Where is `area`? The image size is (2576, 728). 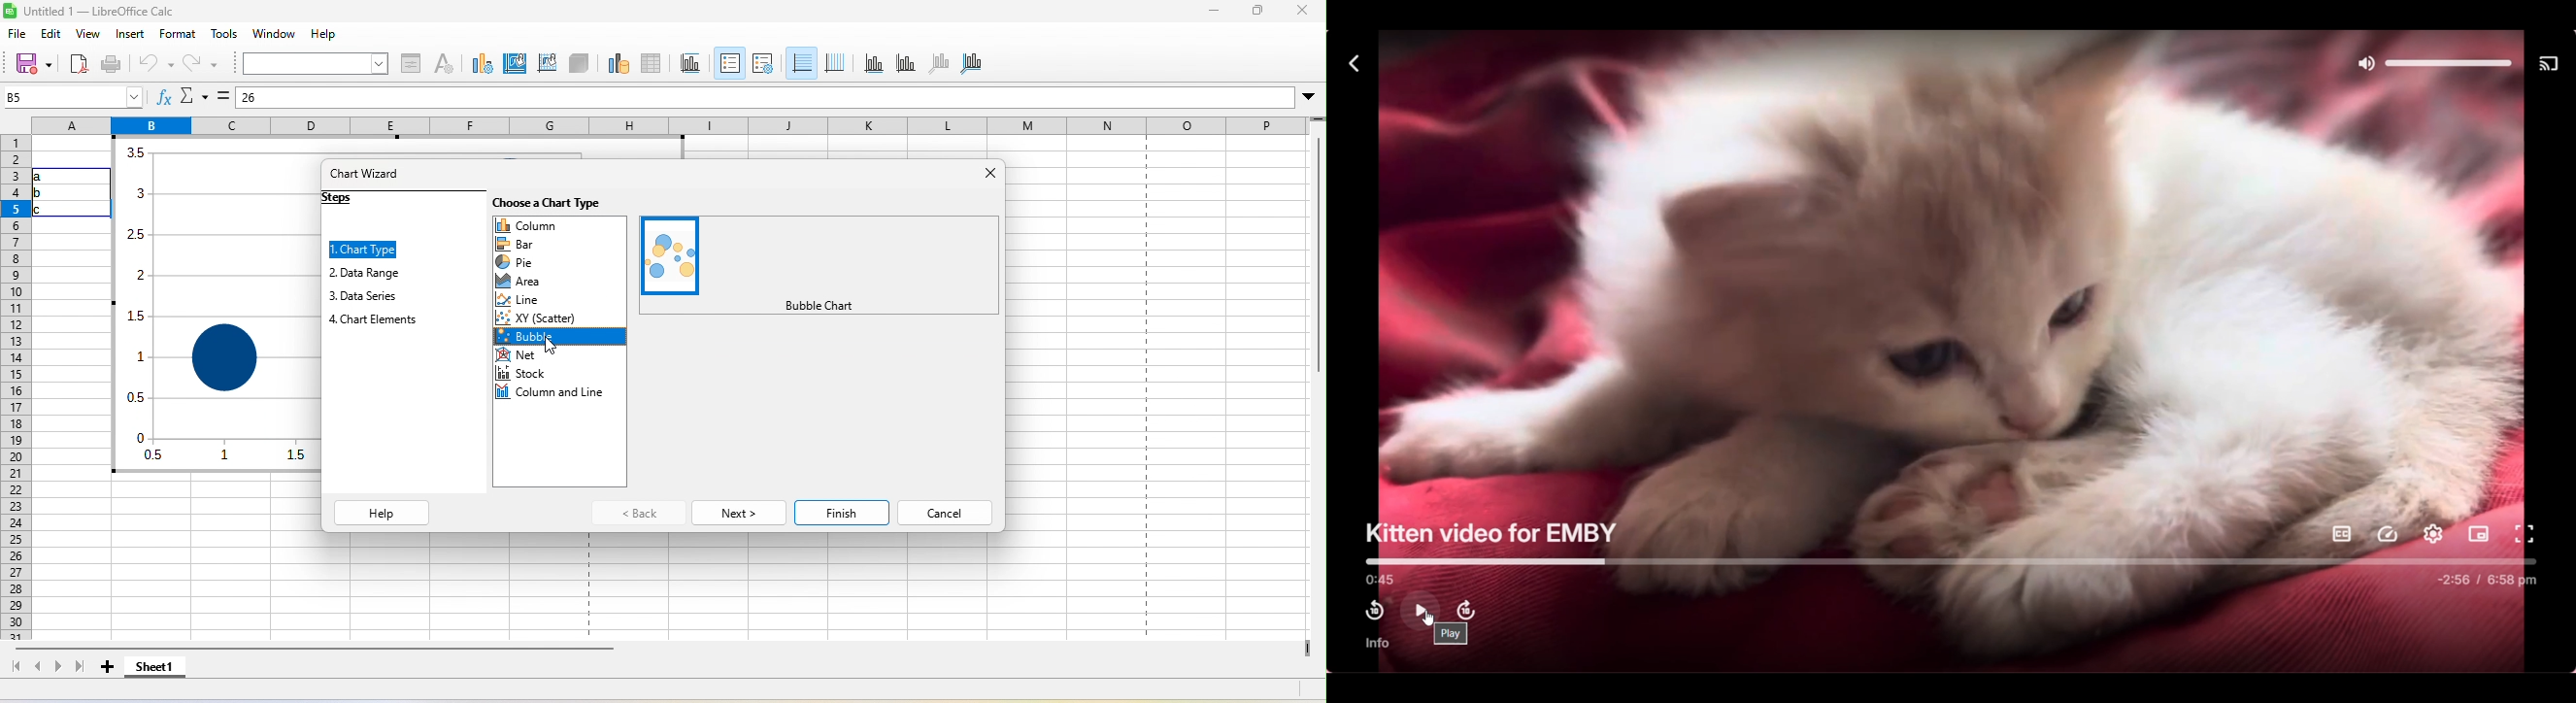 area is located at coordinates (529, 283).